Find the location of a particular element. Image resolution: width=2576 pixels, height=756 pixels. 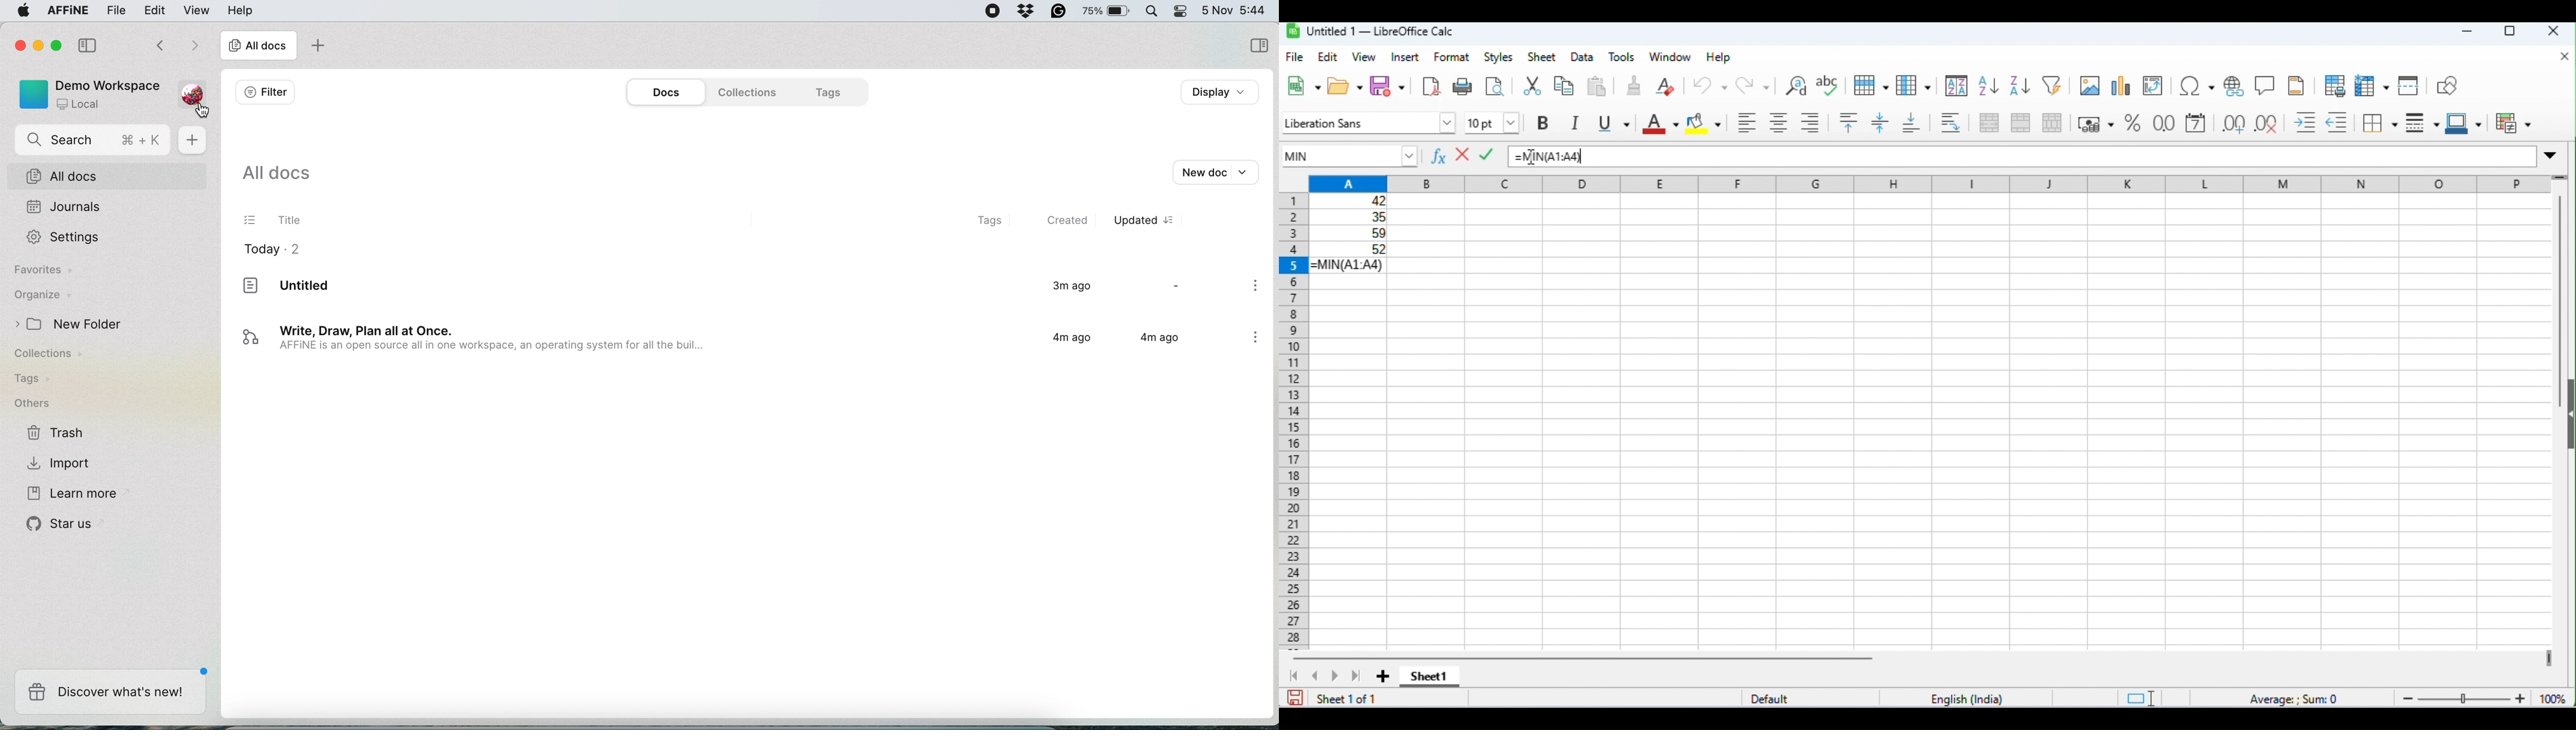

open is located at coordinates (1344, 87).